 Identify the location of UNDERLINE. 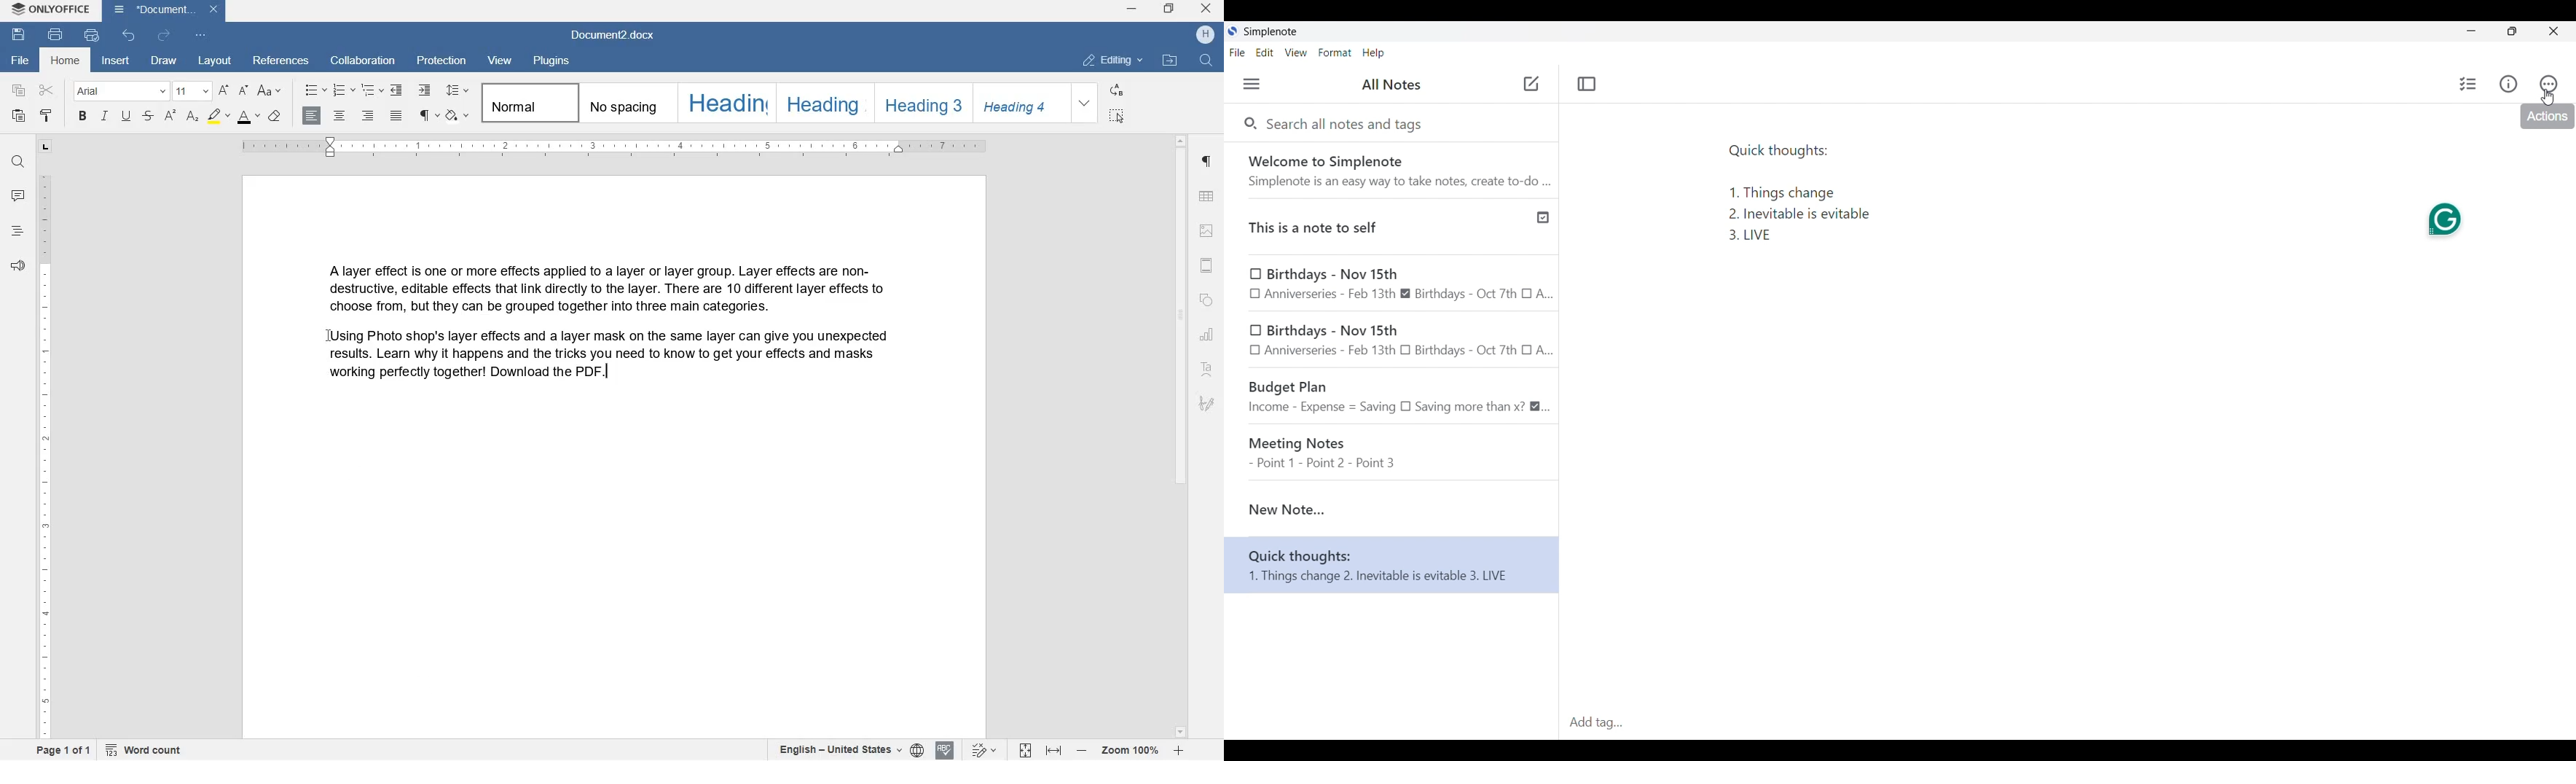
(127, 117).